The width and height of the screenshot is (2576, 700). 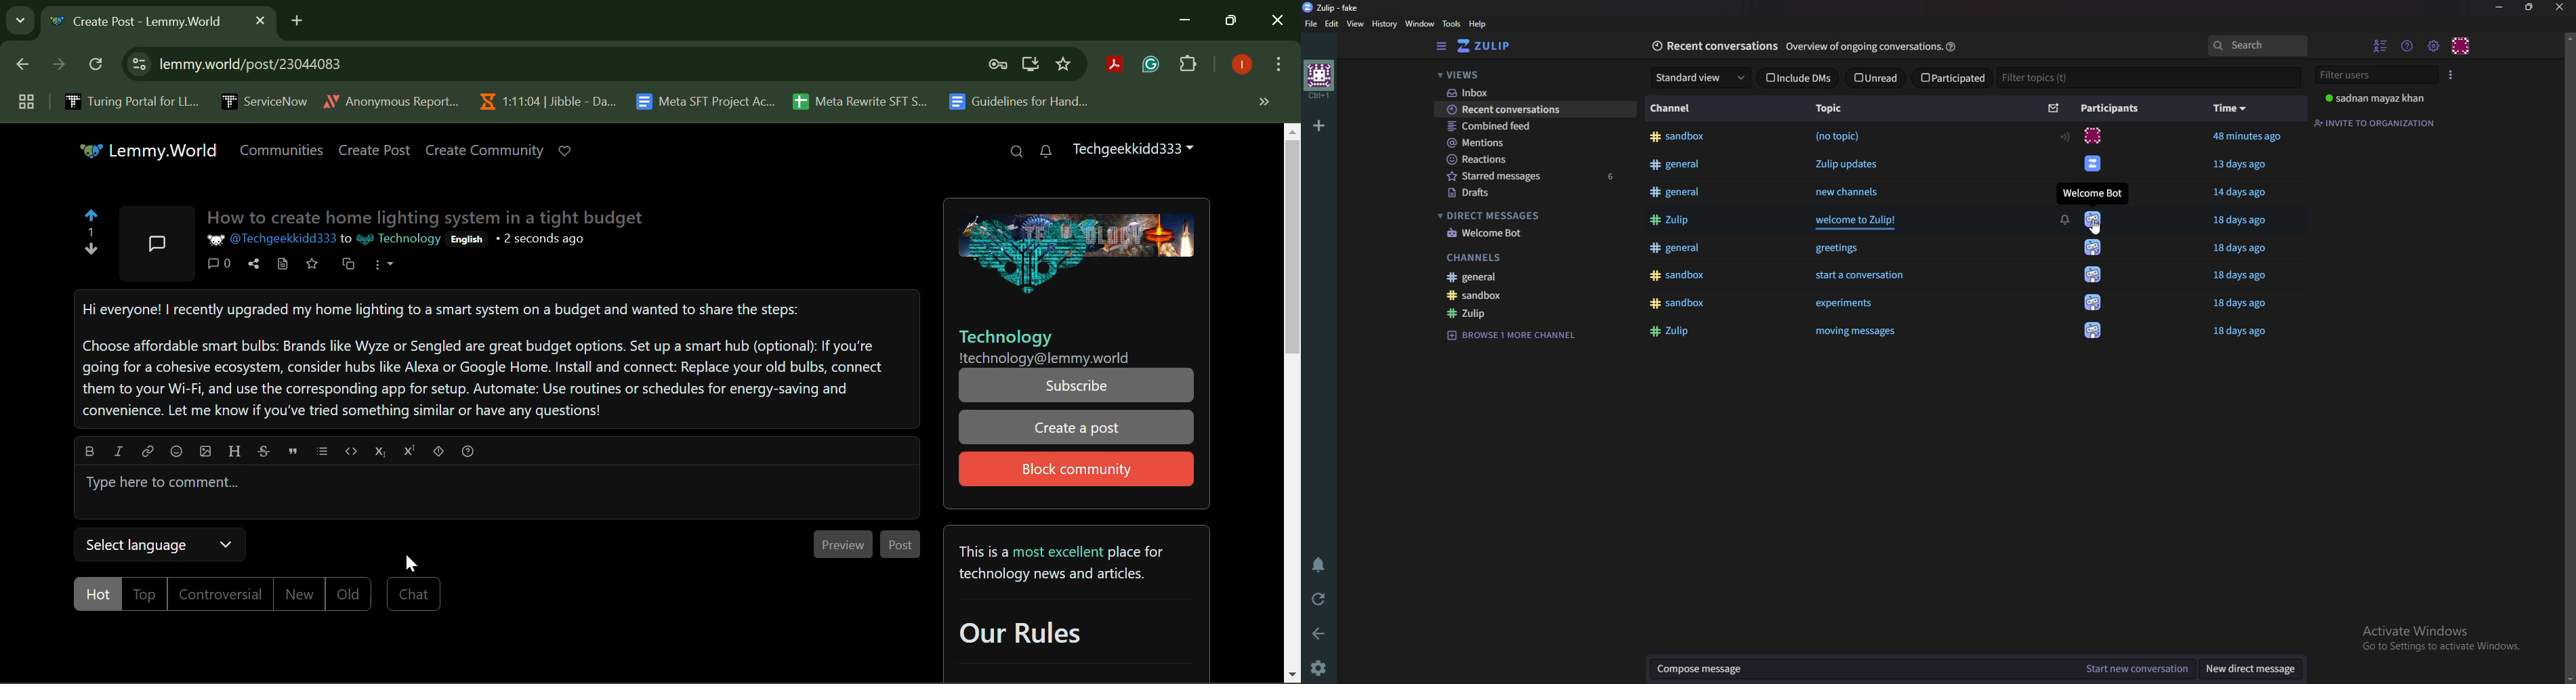 What do you see at coordinates (1677, 165) in the screenshot?
I see `#general` at bounding box center [1677, 165].